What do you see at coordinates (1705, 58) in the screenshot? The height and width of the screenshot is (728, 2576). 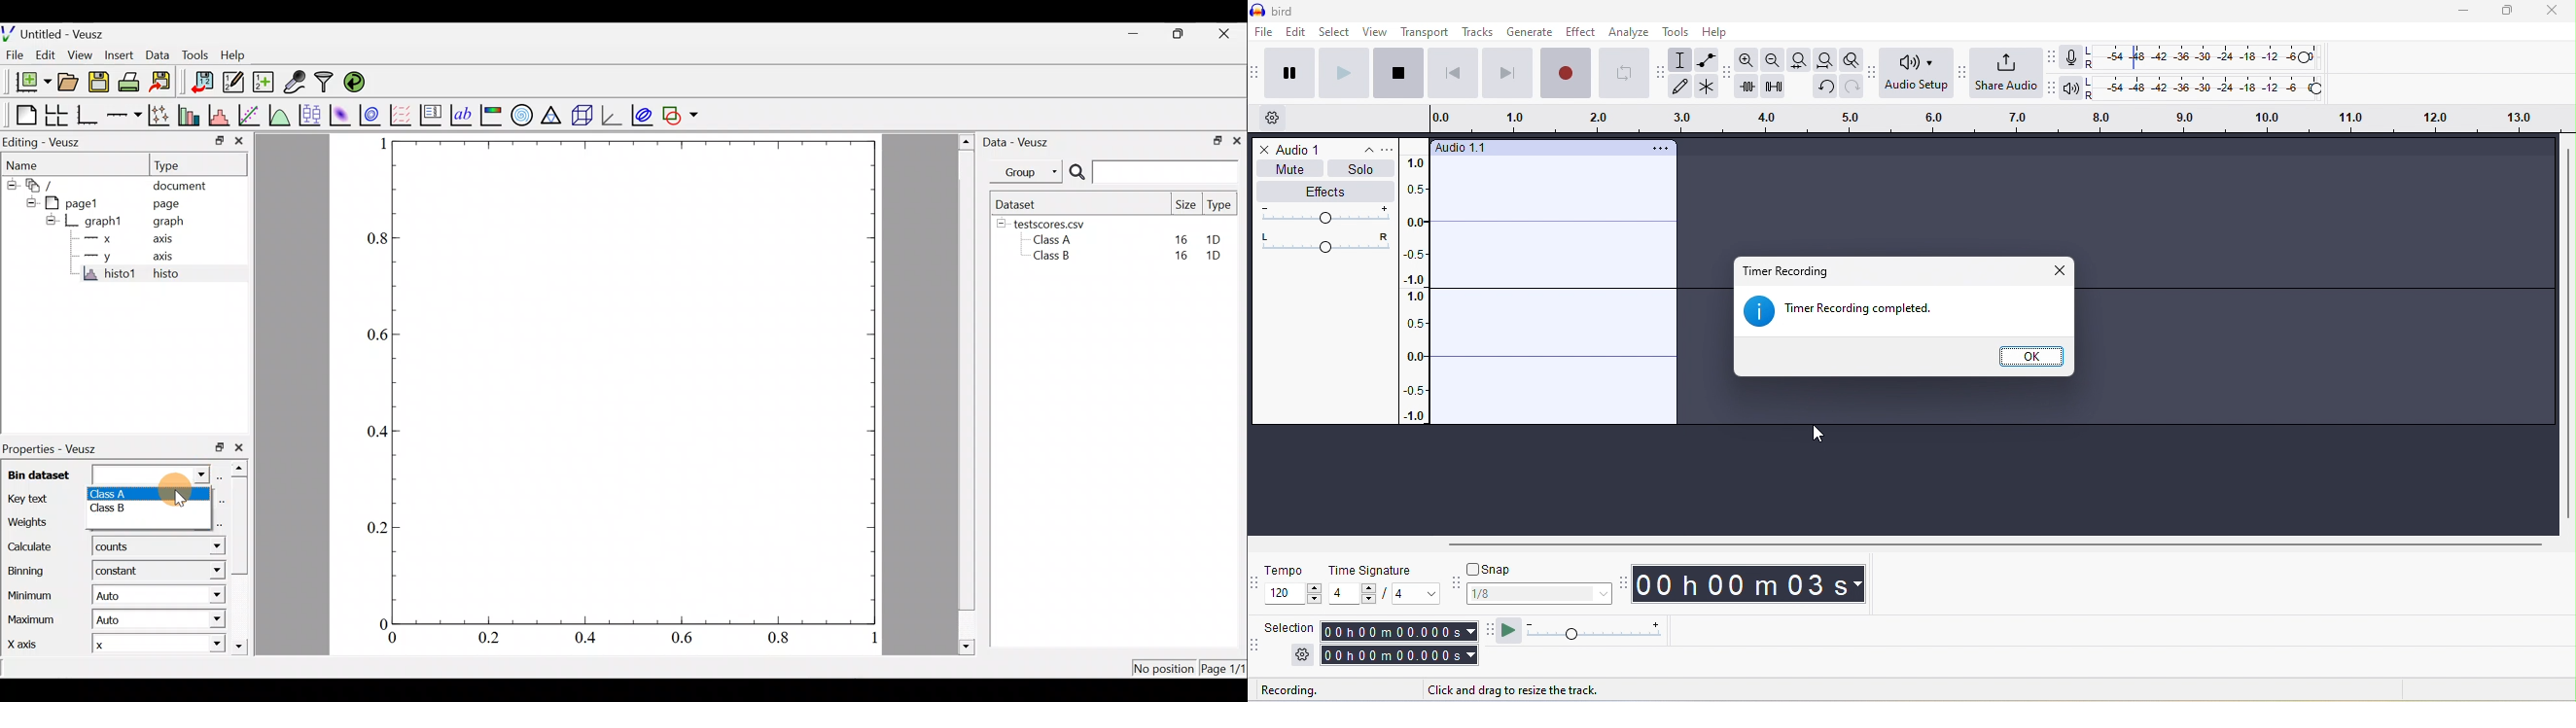 I see `envelope tool` at bounding box center [1705, 58].